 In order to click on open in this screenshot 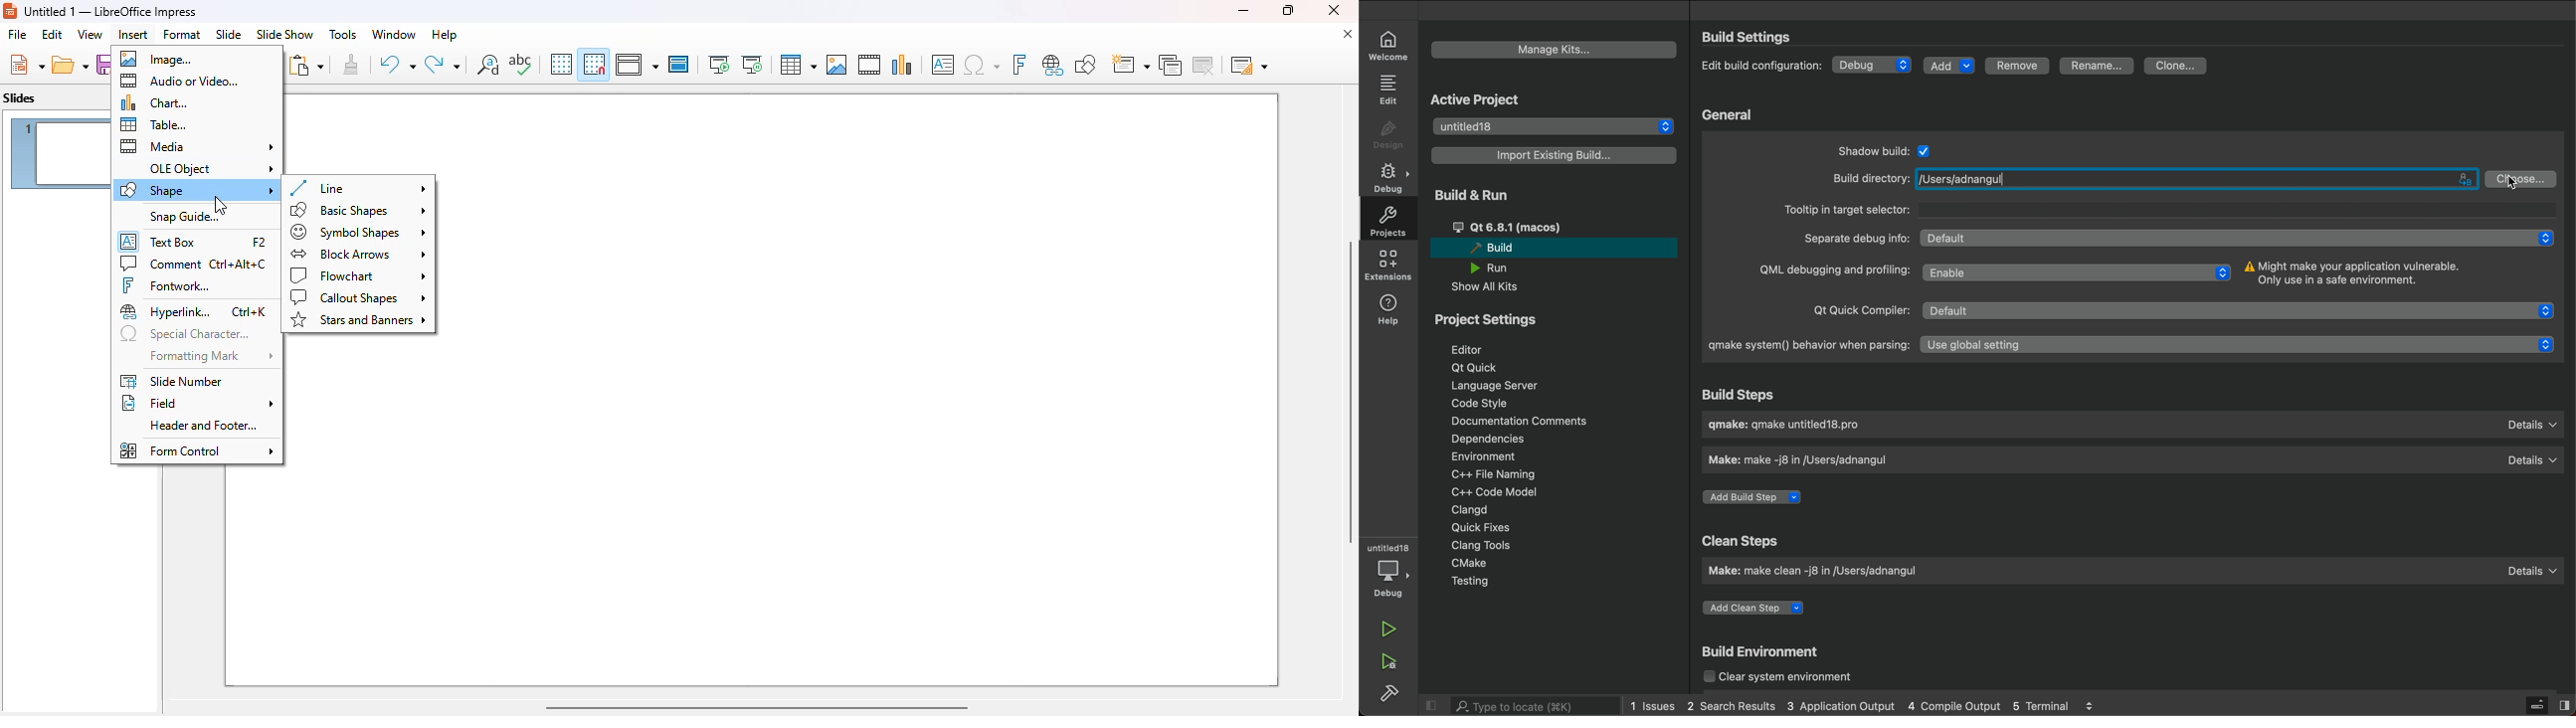, I will do `click(71, 66)`.